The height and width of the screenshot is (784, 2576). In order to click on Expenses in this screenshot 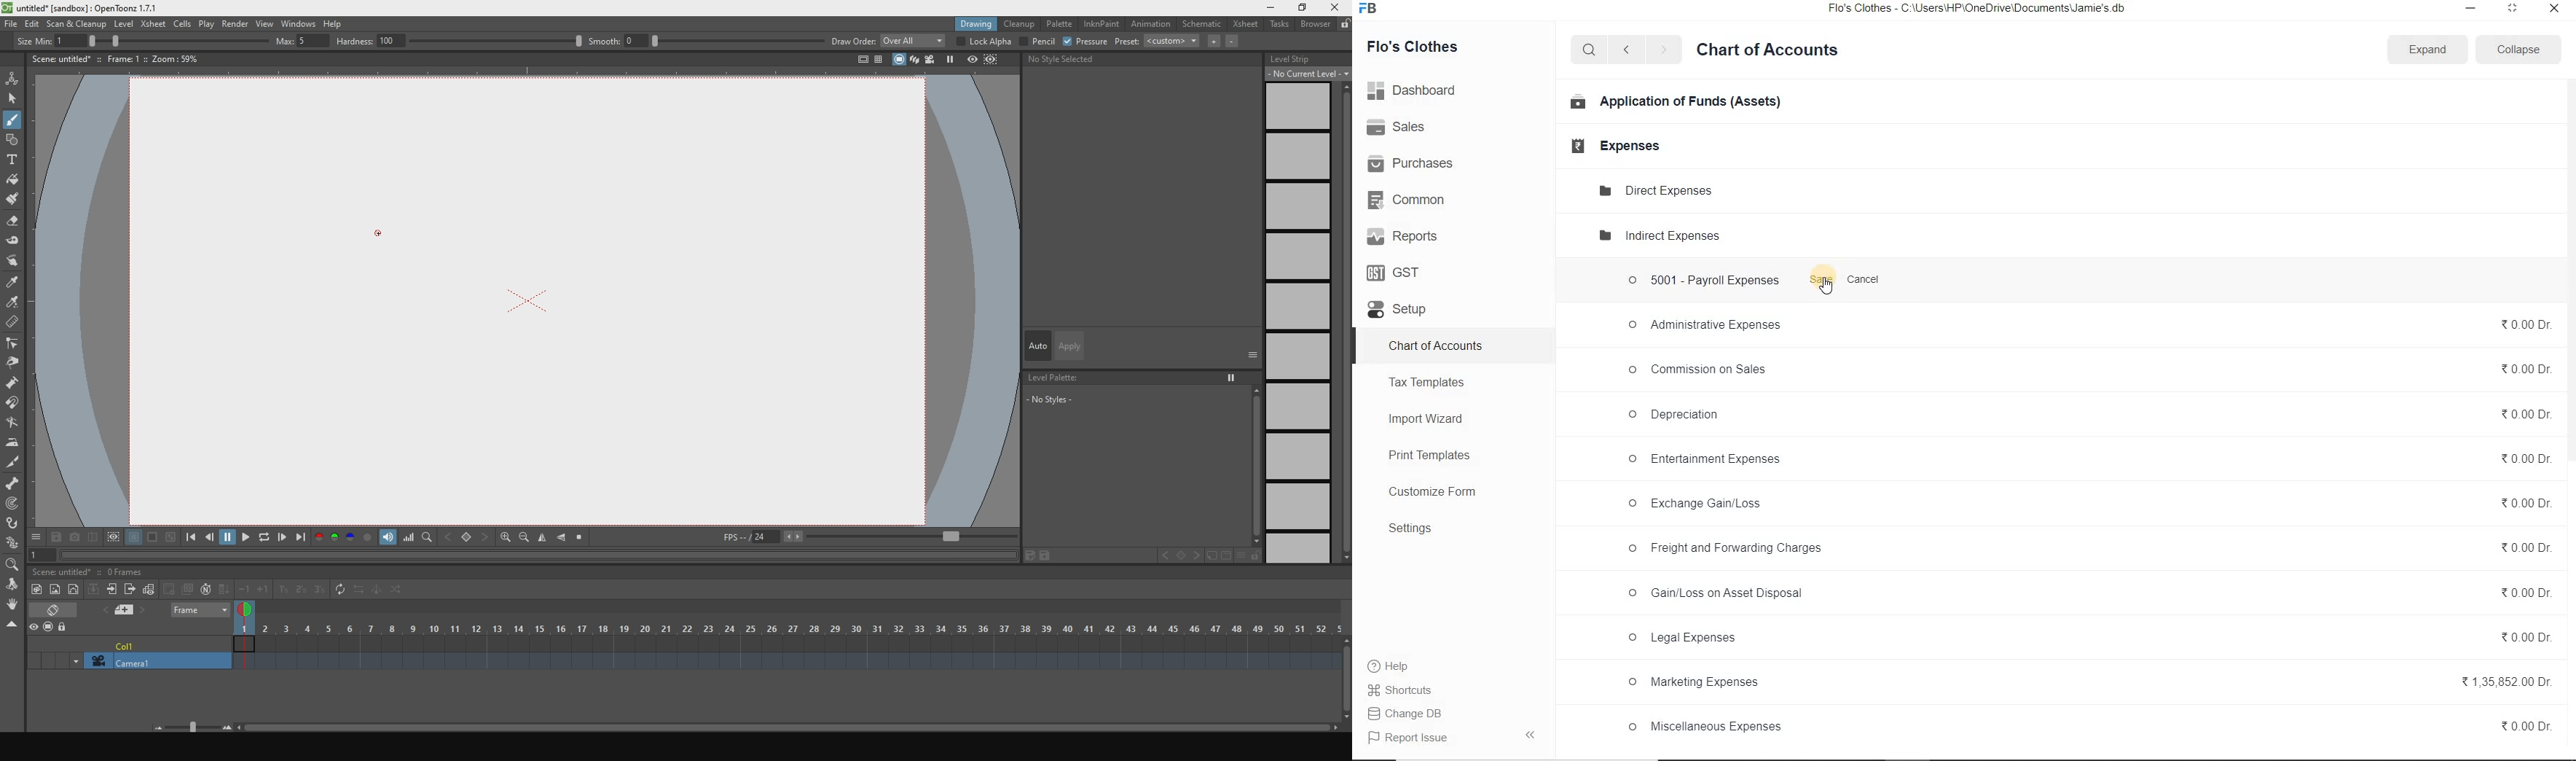, I will do `click(1611, 146)`.